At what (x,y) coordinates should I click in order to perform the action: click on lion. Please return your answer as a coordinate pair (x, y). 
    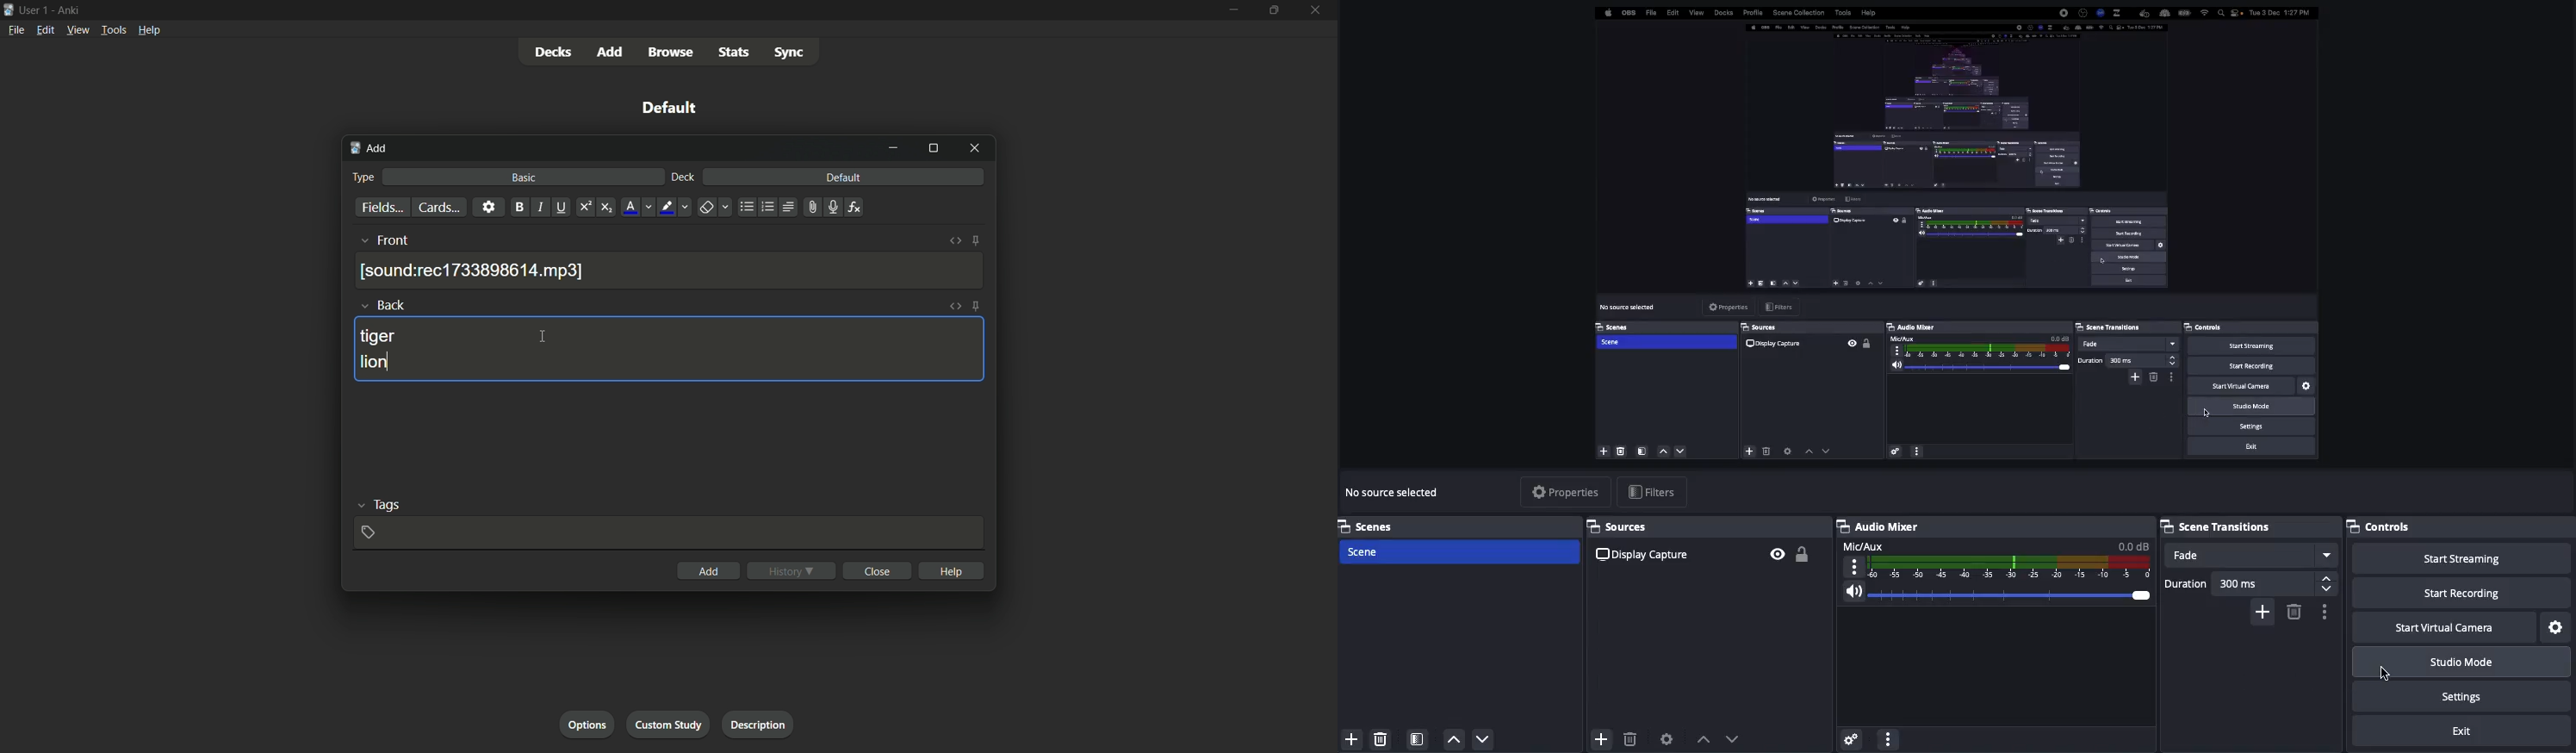
    Looking at the image, I should click on (378, 363).